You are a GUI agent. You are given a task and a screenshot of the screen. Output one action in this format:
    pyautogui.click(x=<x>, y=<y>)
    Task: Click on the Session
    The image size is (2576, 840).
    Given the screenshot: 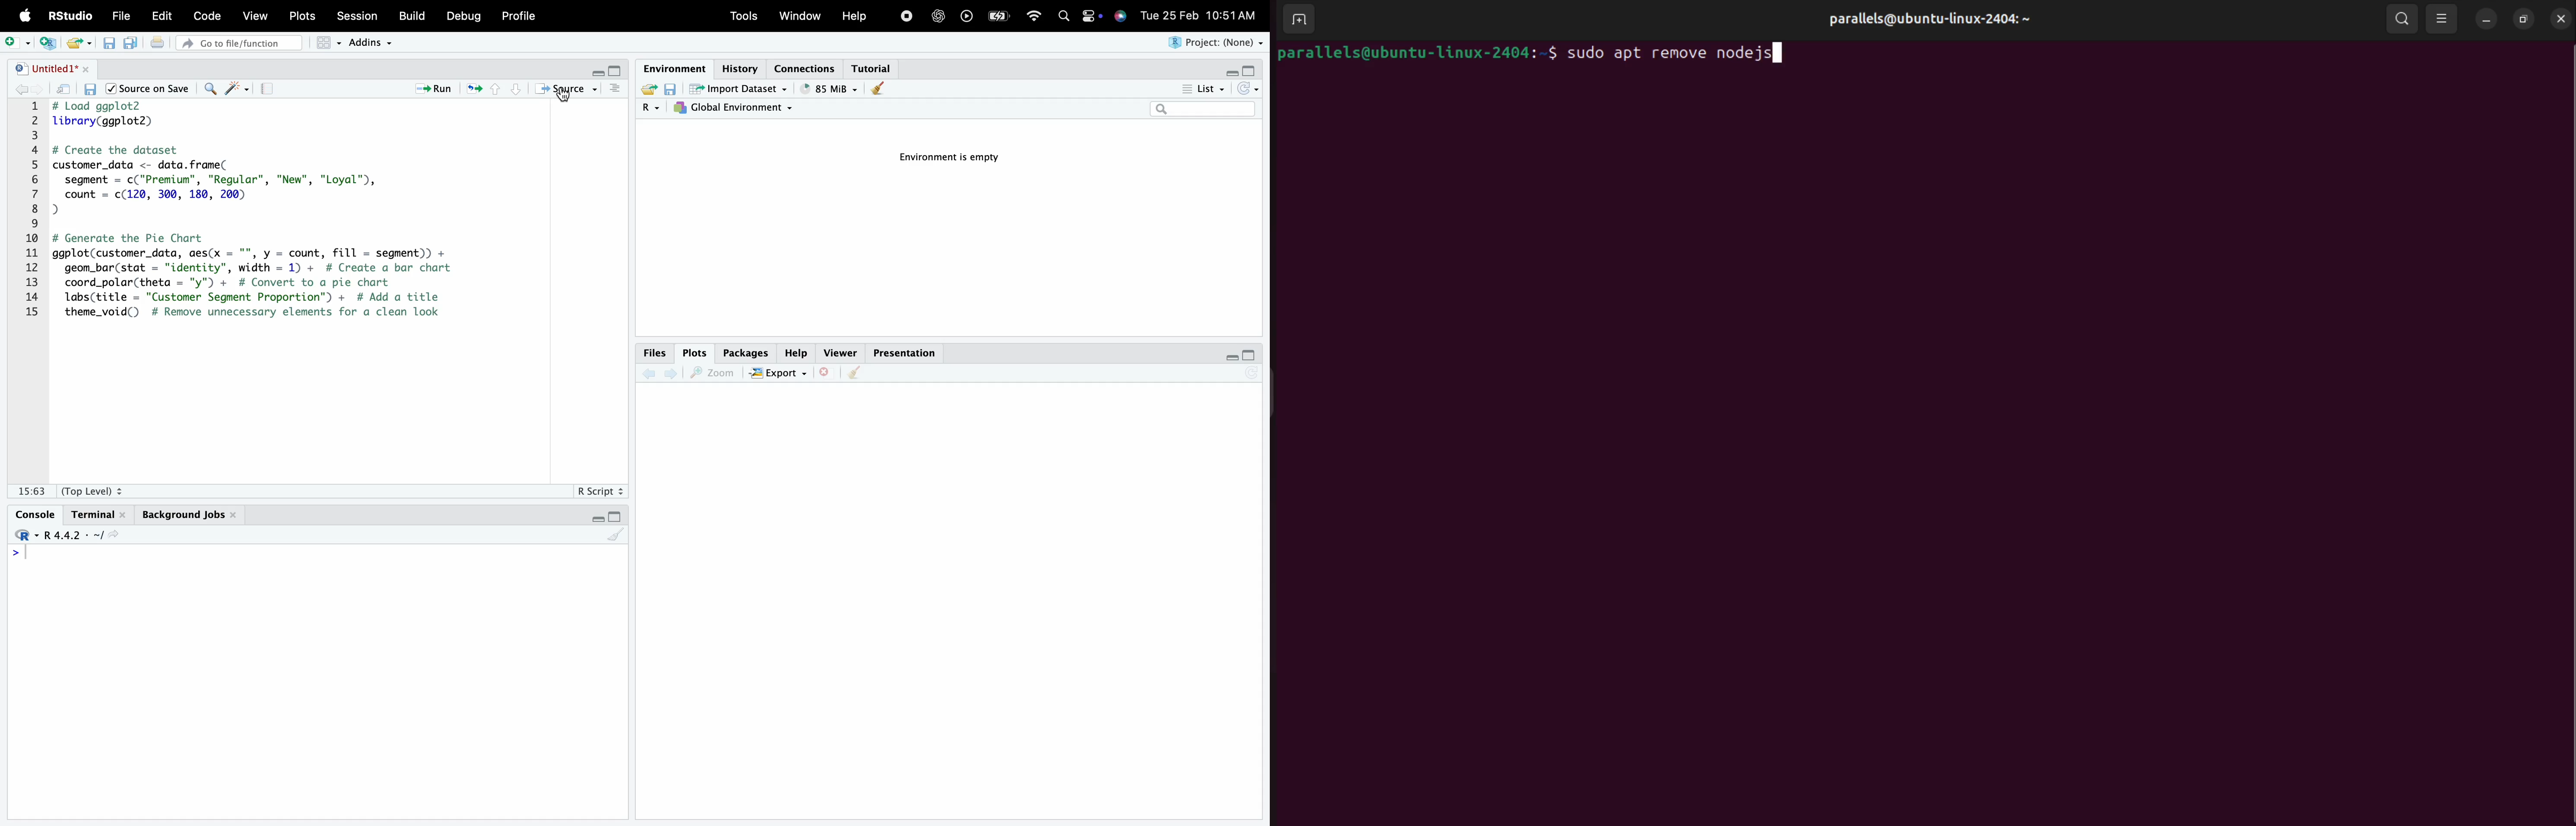 What is the action you would take?
    pyautogui.click(x=361, y=16)
    